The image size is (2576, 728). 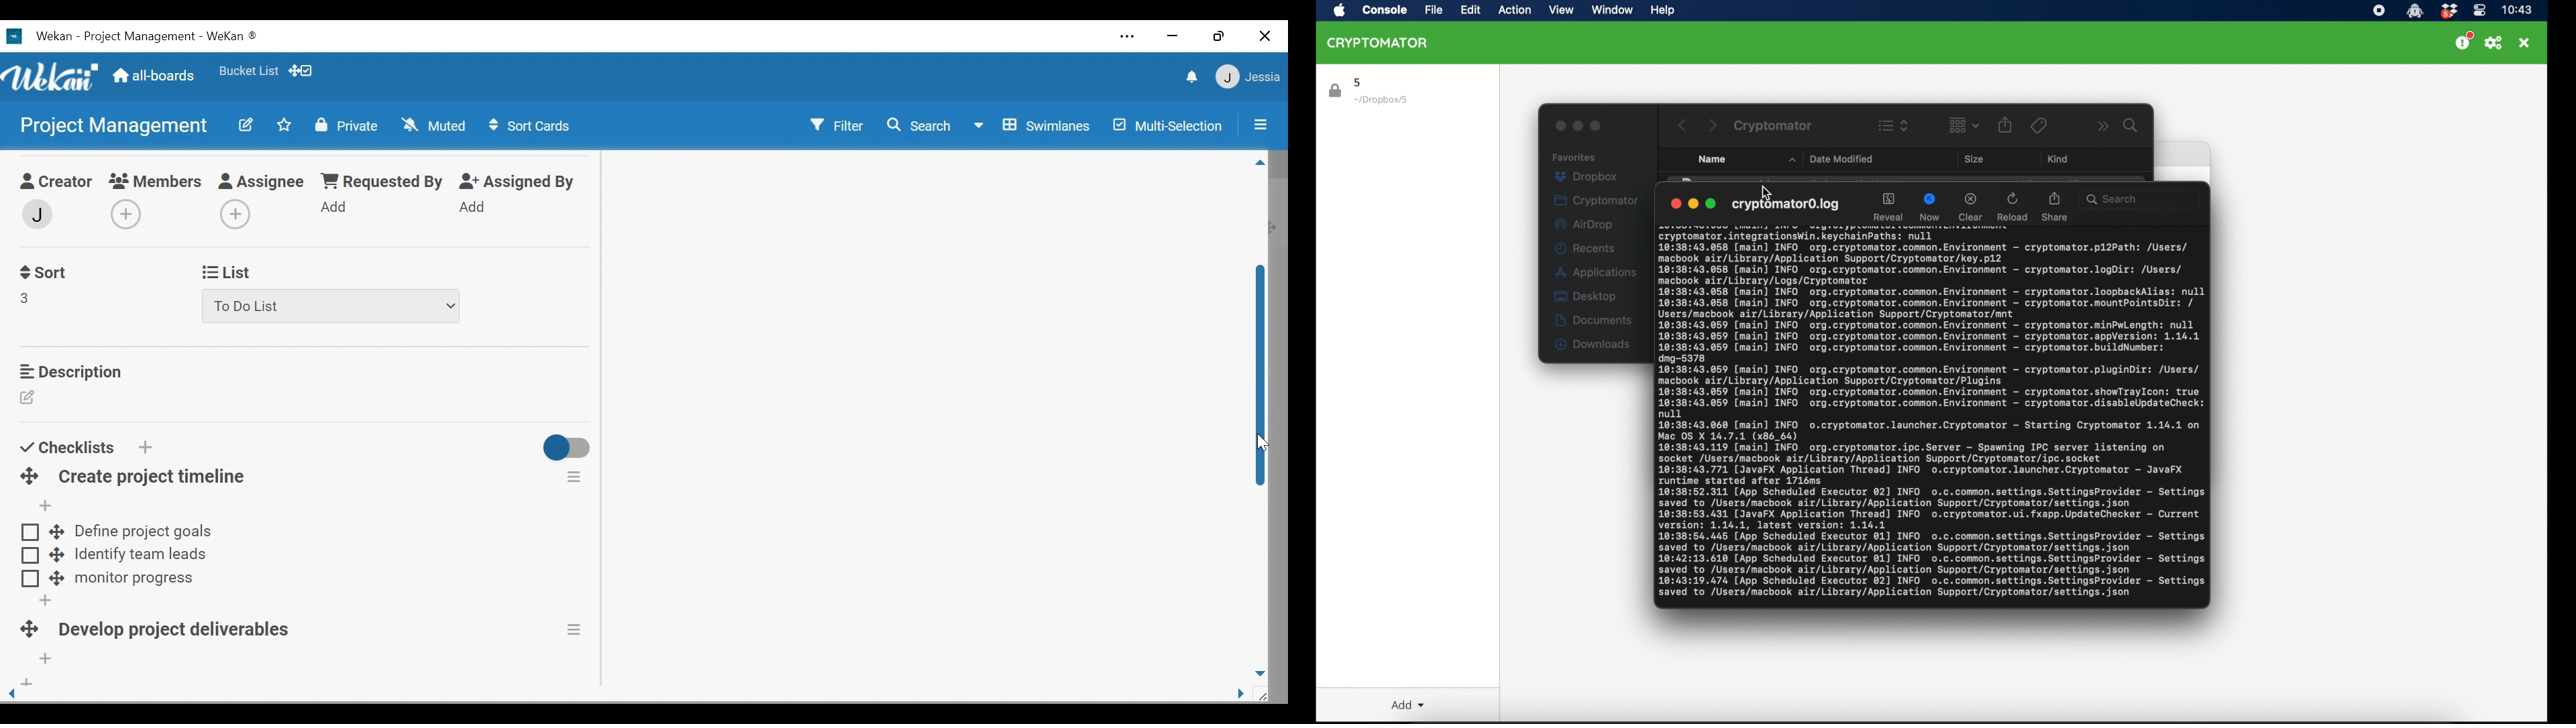 What do you see at coordinates (1248, 76) in the screenshot?
I see `member settings` at bounding box center [1248, 76].